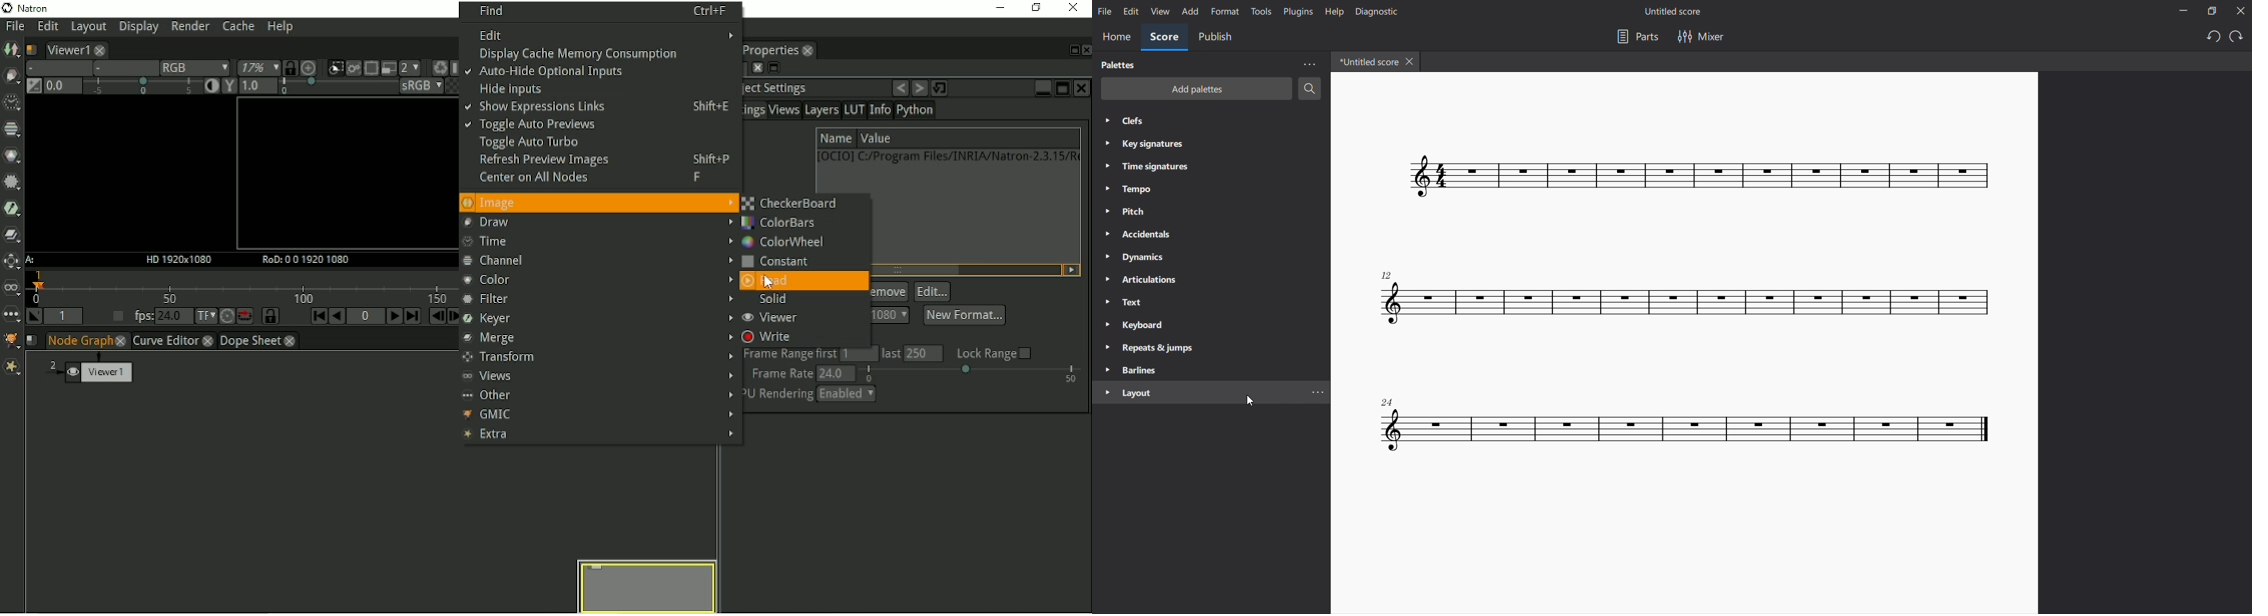 The width and height of the screenshot is (2268, 616). What do you see at coordinates (1128, 395) in the screenshot?
I see `layout` at bounding box center [1128, 395].